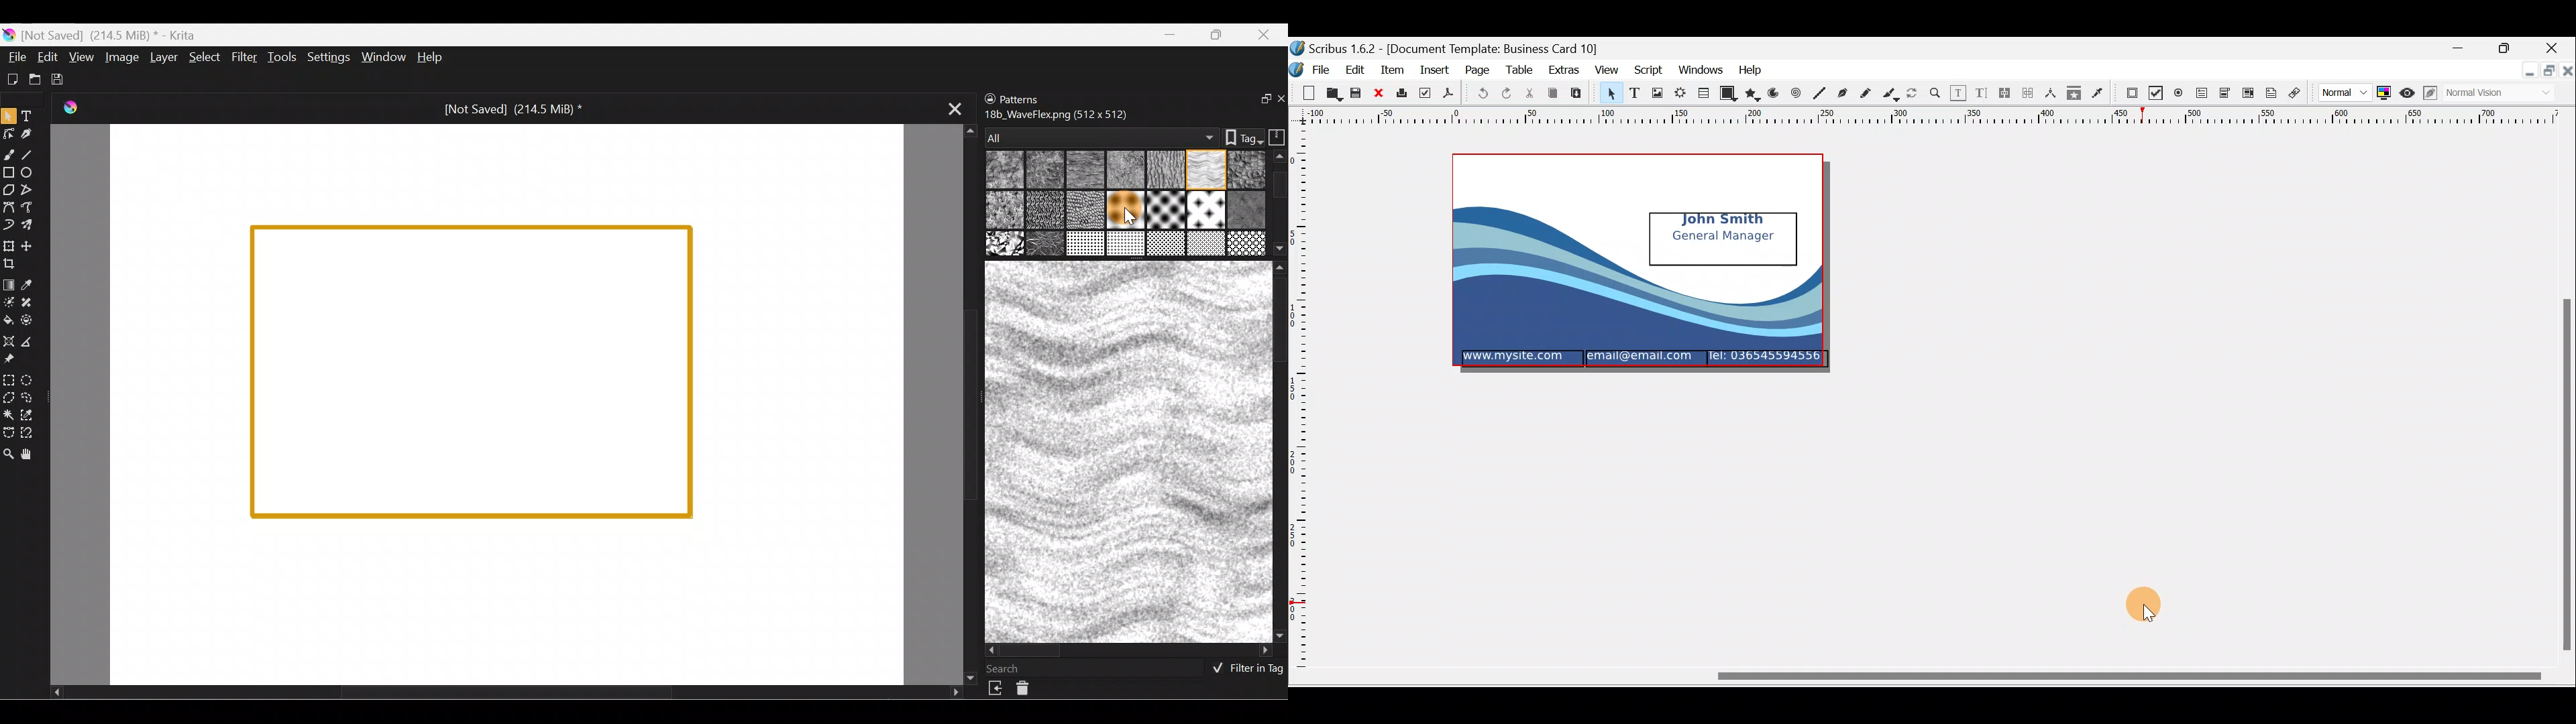  Describe the element at coordinates (1892, 95) in the screenshot. I see `Calligraphic line` at that location.